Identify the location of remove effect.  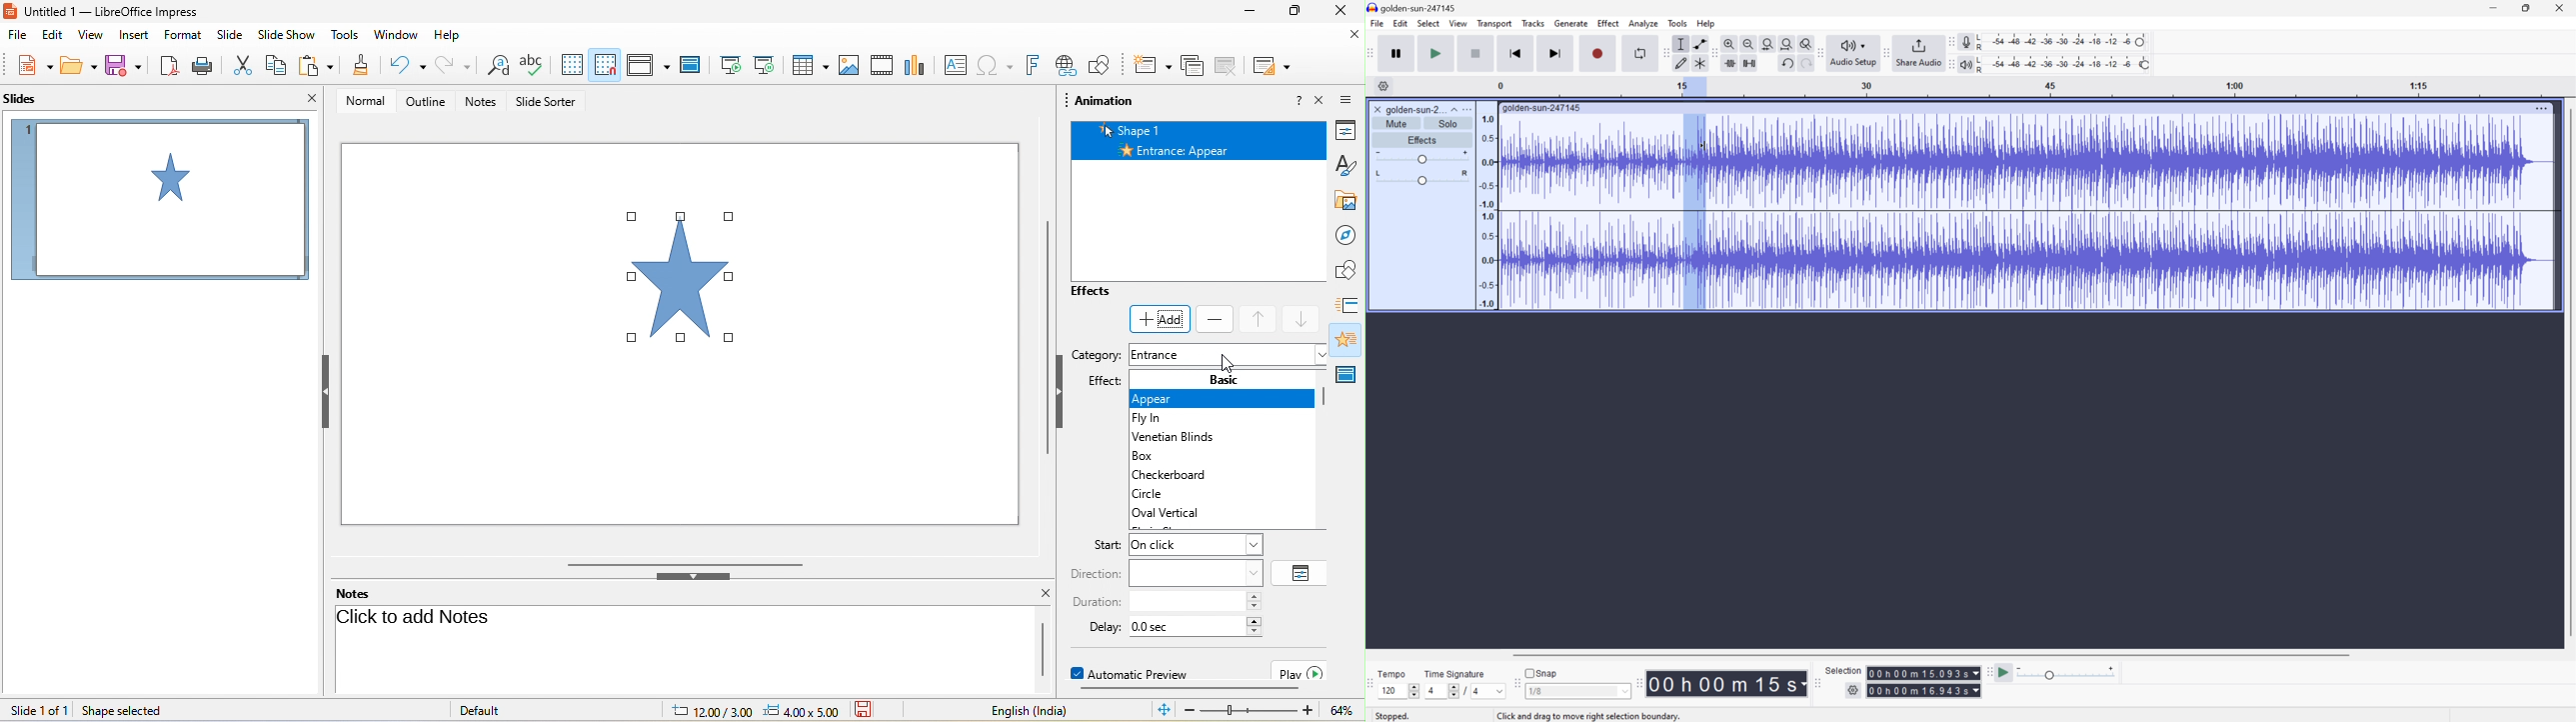
(1216, 319).